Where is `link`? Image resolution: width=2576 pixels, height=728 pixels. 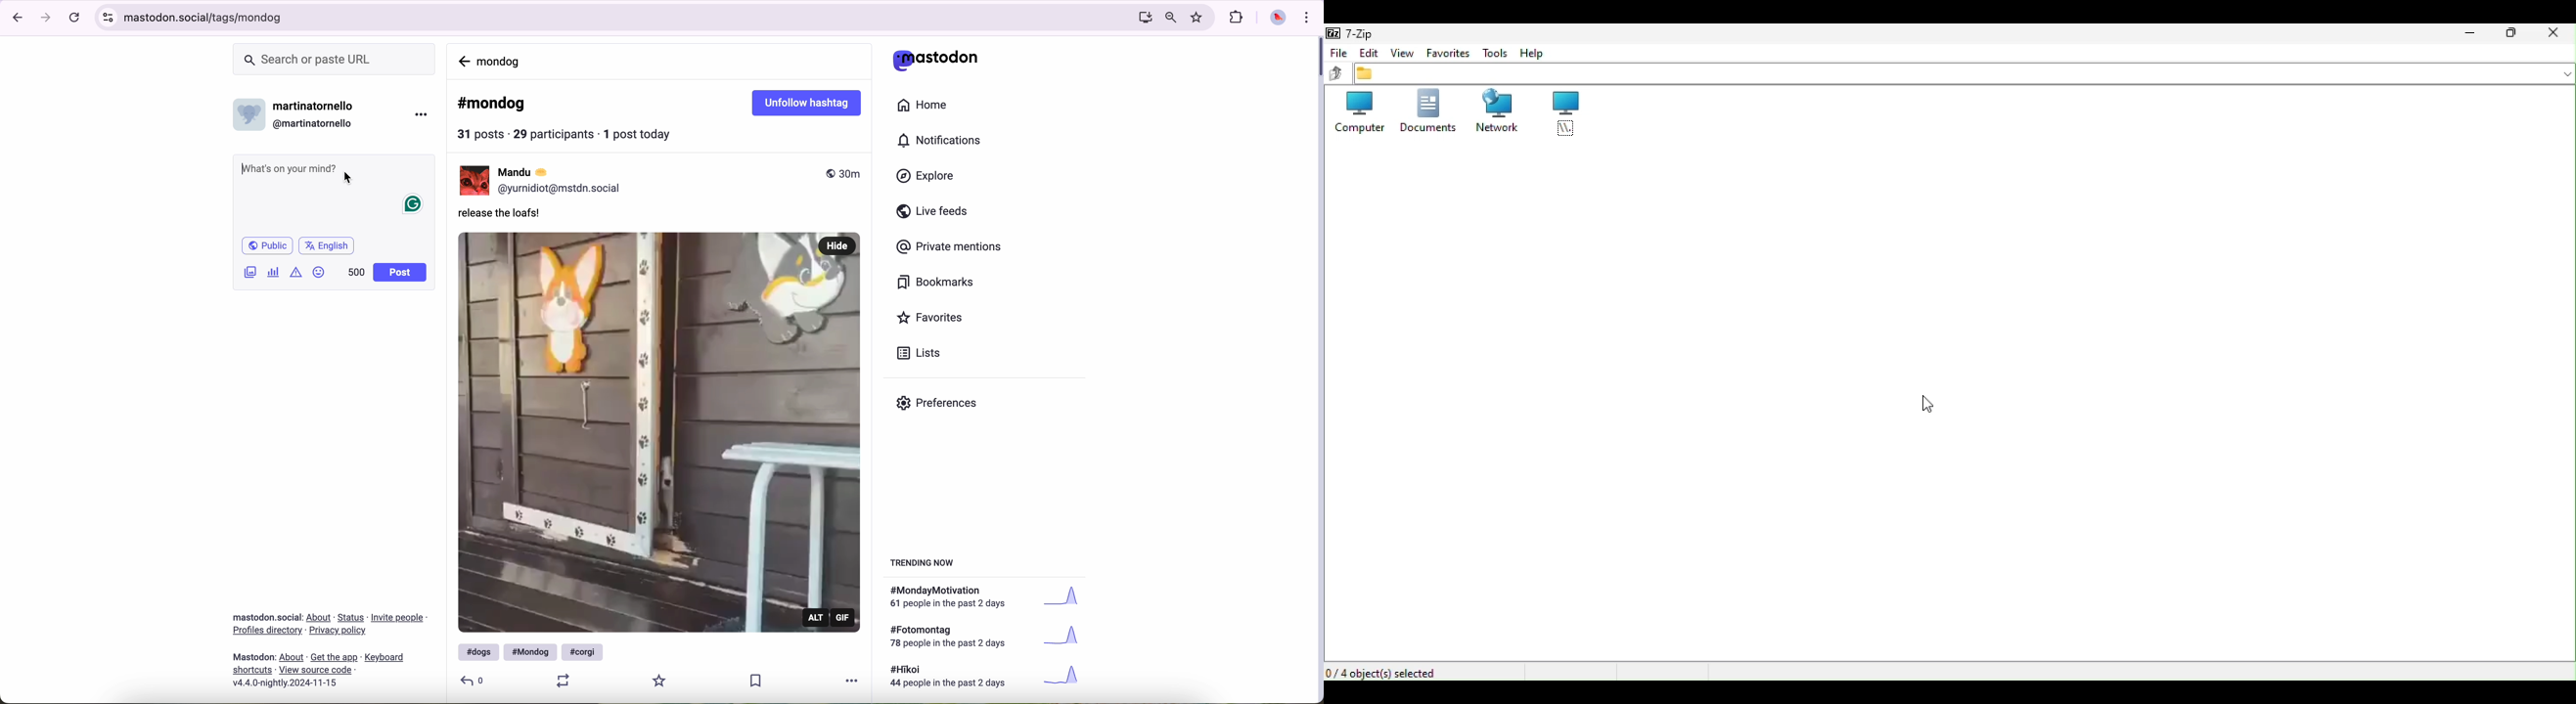
link is located at coordinates (339, 630).